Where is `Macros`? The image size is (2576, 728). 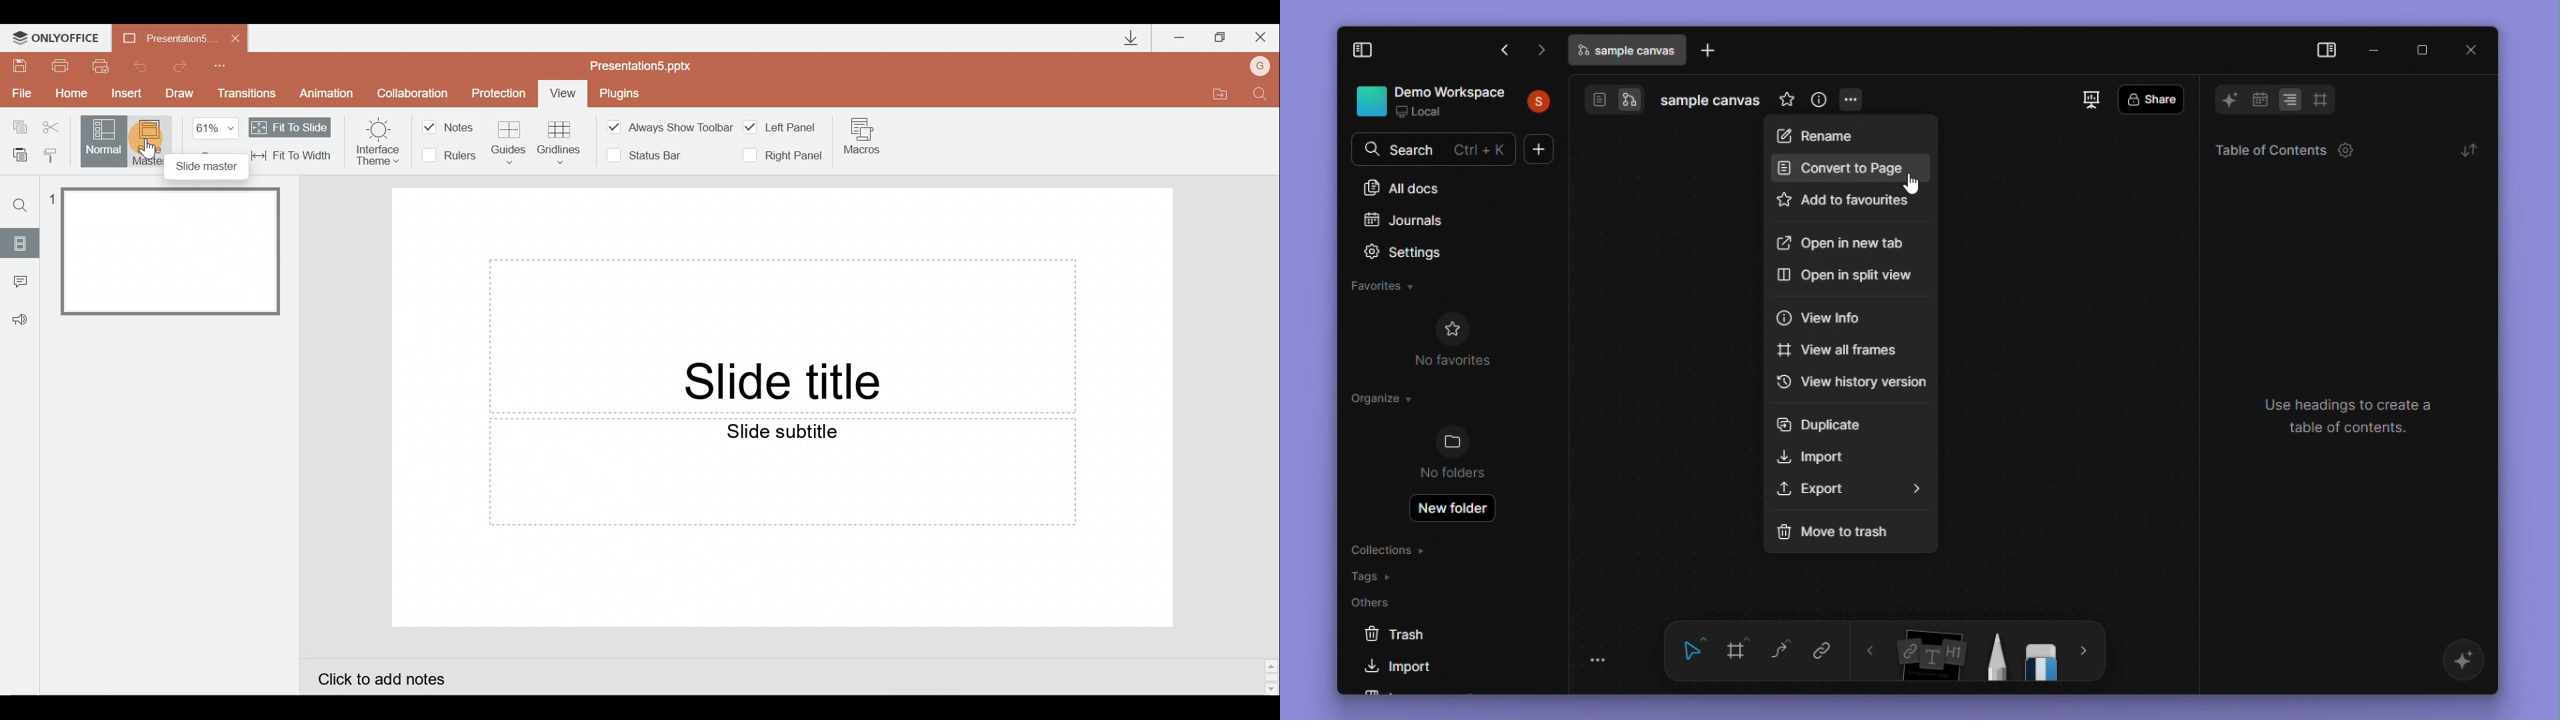 Macros is located at coordinates (873, 136).